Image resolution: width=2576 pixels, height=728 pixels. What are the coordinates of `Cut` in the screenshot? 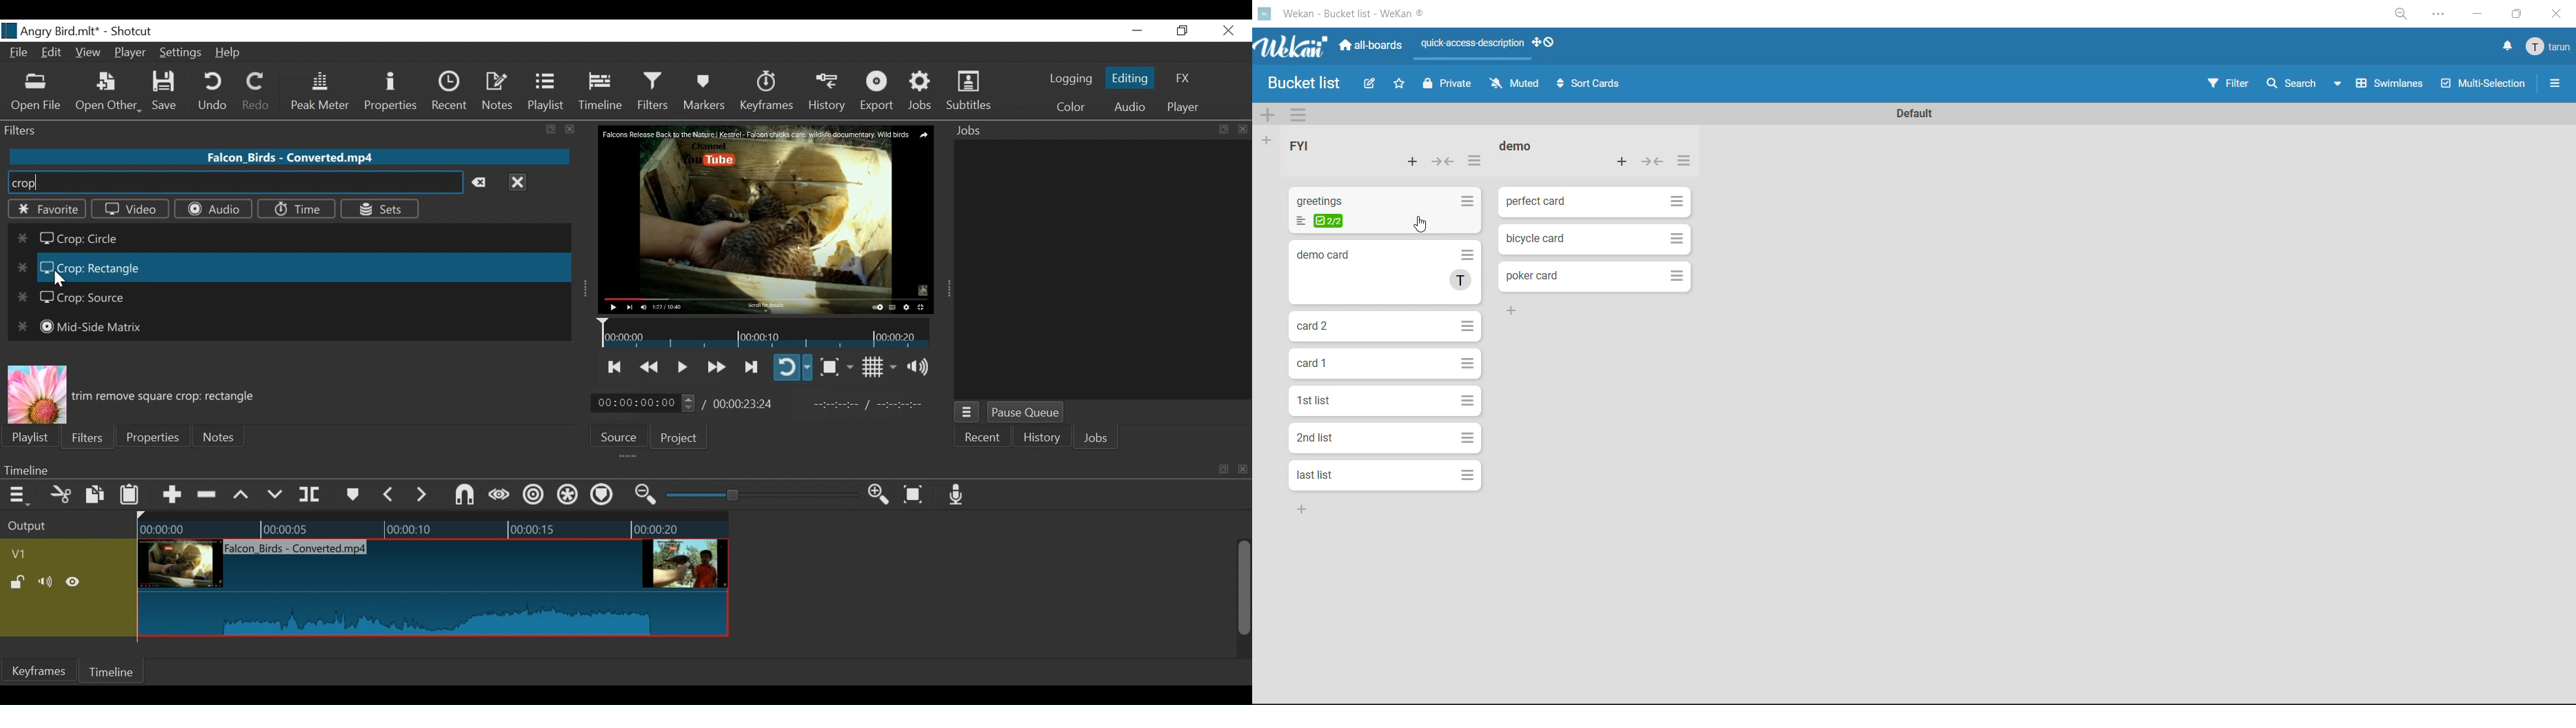 It's located at (61, 495).